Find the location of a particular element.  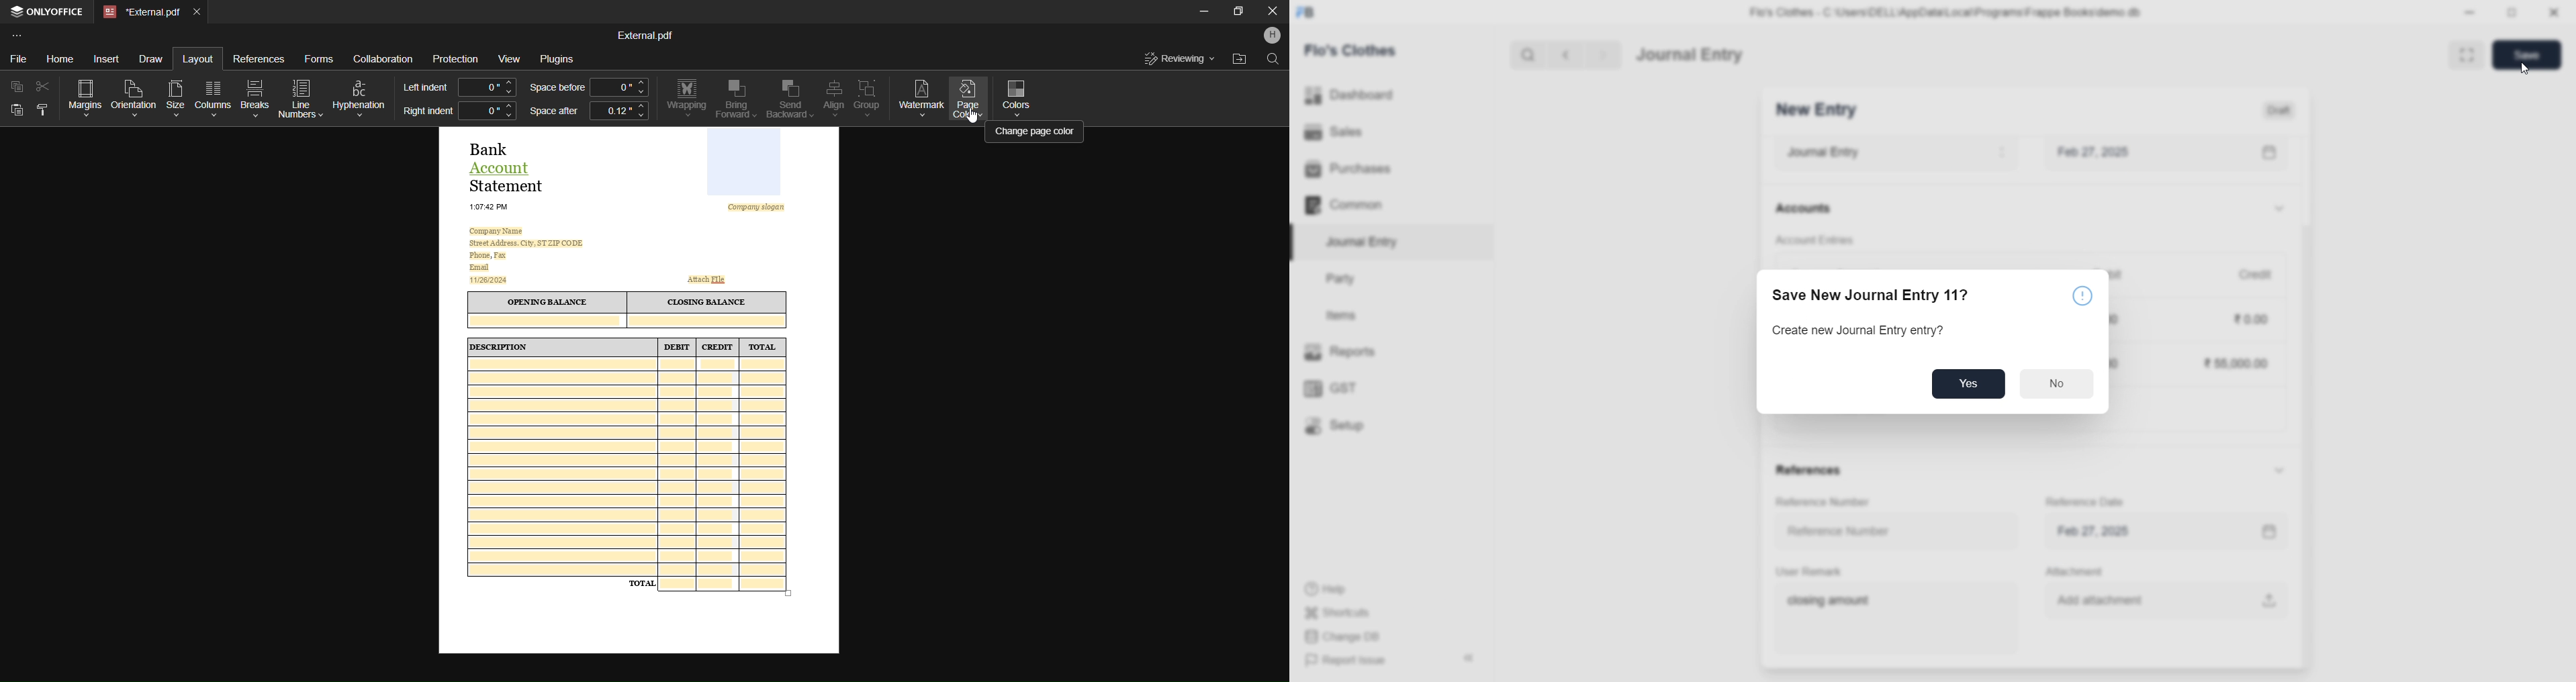

Save New Journal Entry 11? is located at coordinates (1871, 295).